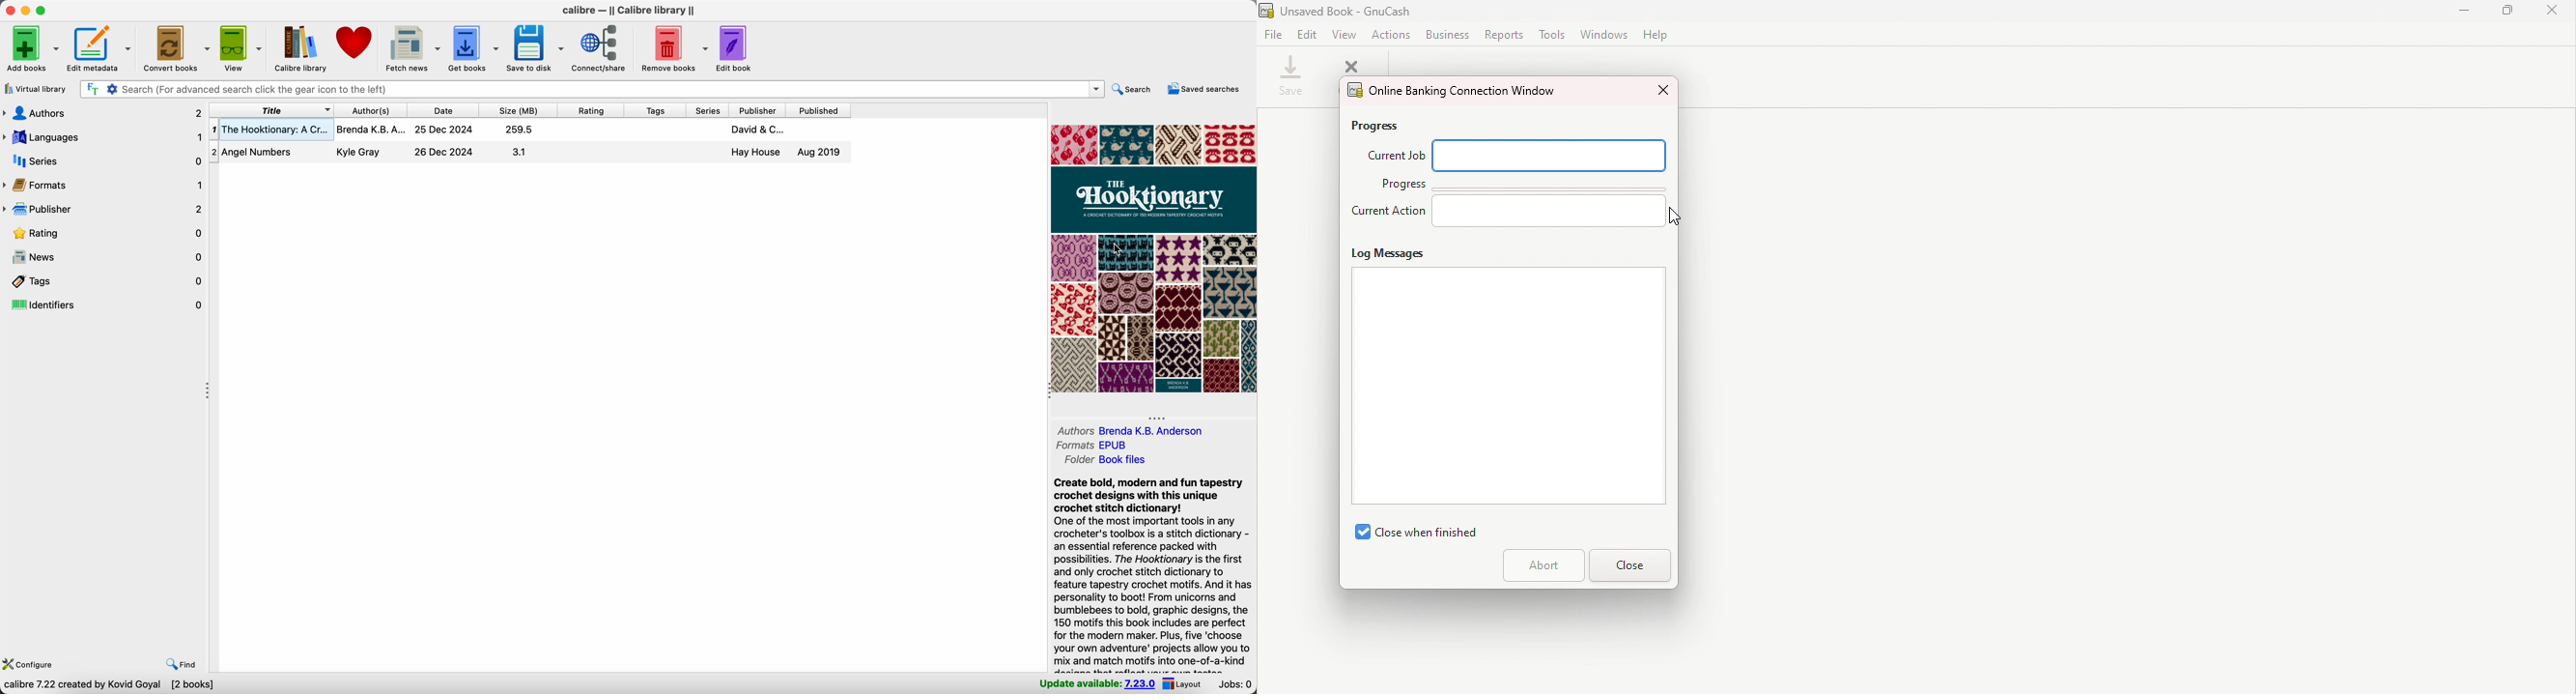 This screenshot has width=2576, height=700. What do you see at coordinates (1207, 89) in the screenshot?
I see `saved searches` at bounding box center [1207, 89].